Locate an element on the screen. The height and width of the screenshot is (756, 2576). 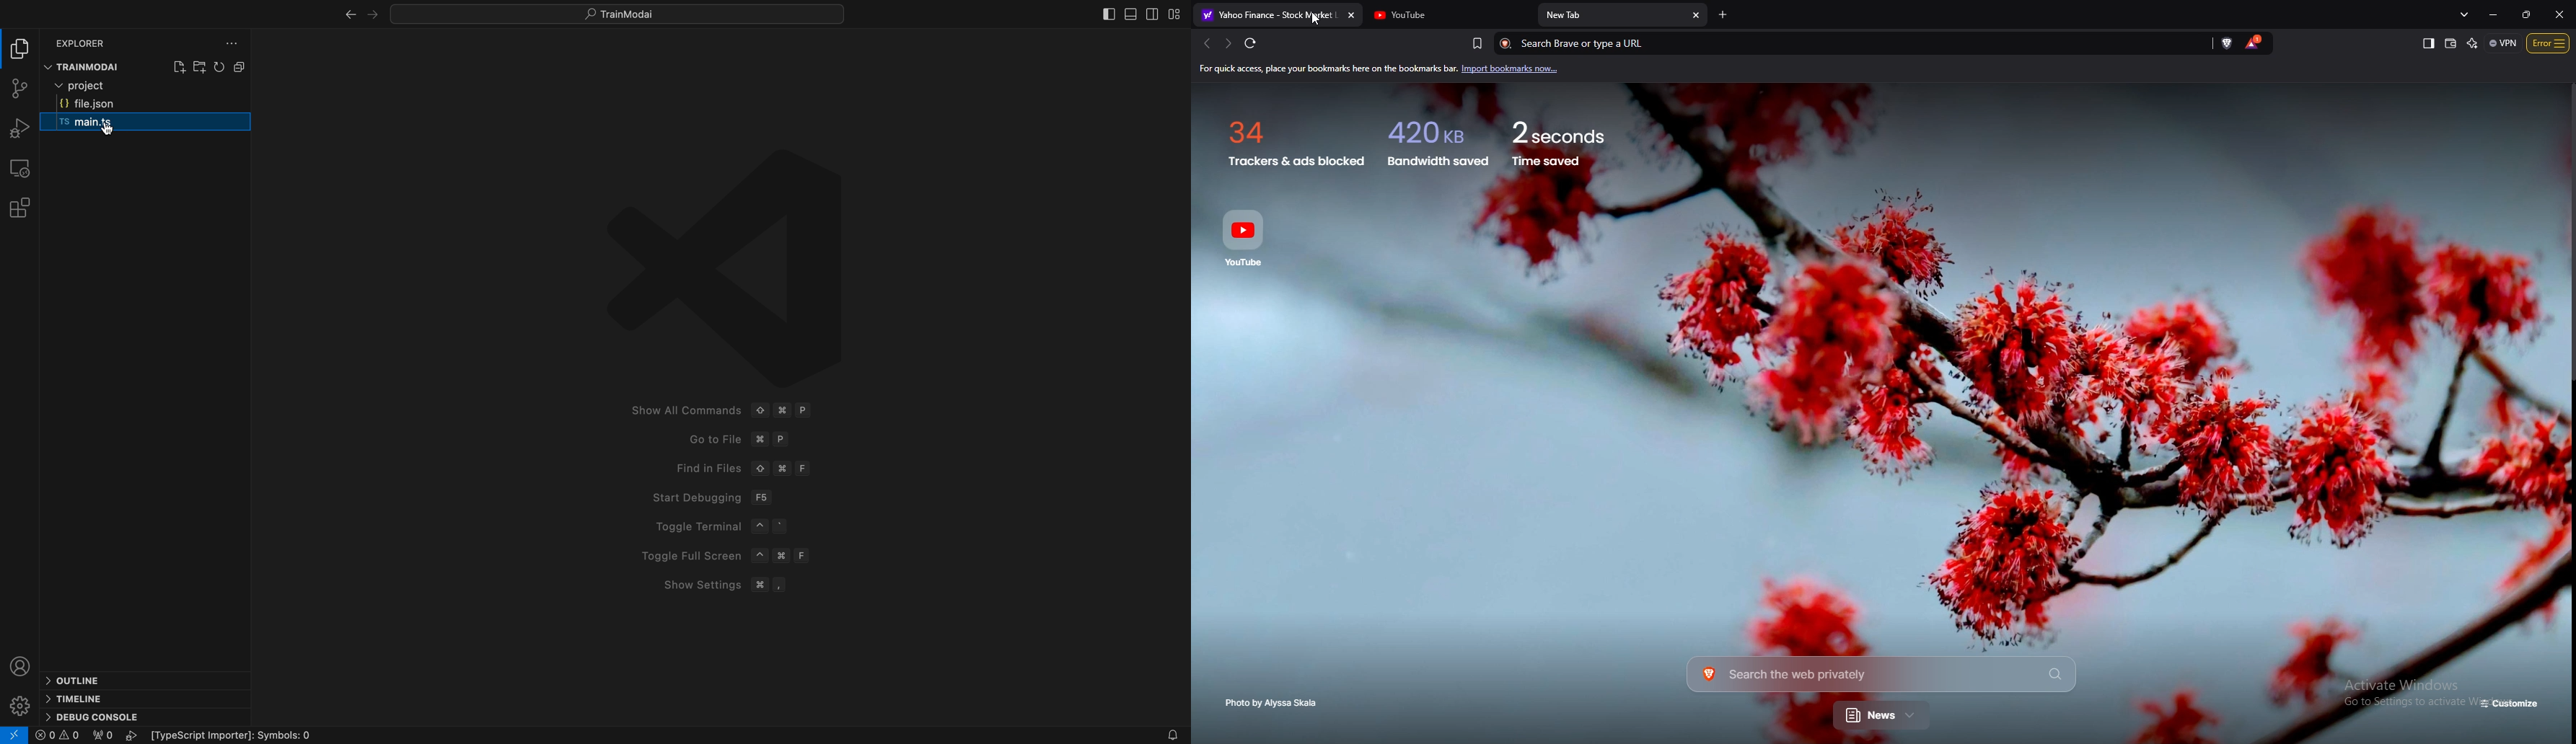
YouTube is located at coordinates (1449, 15).